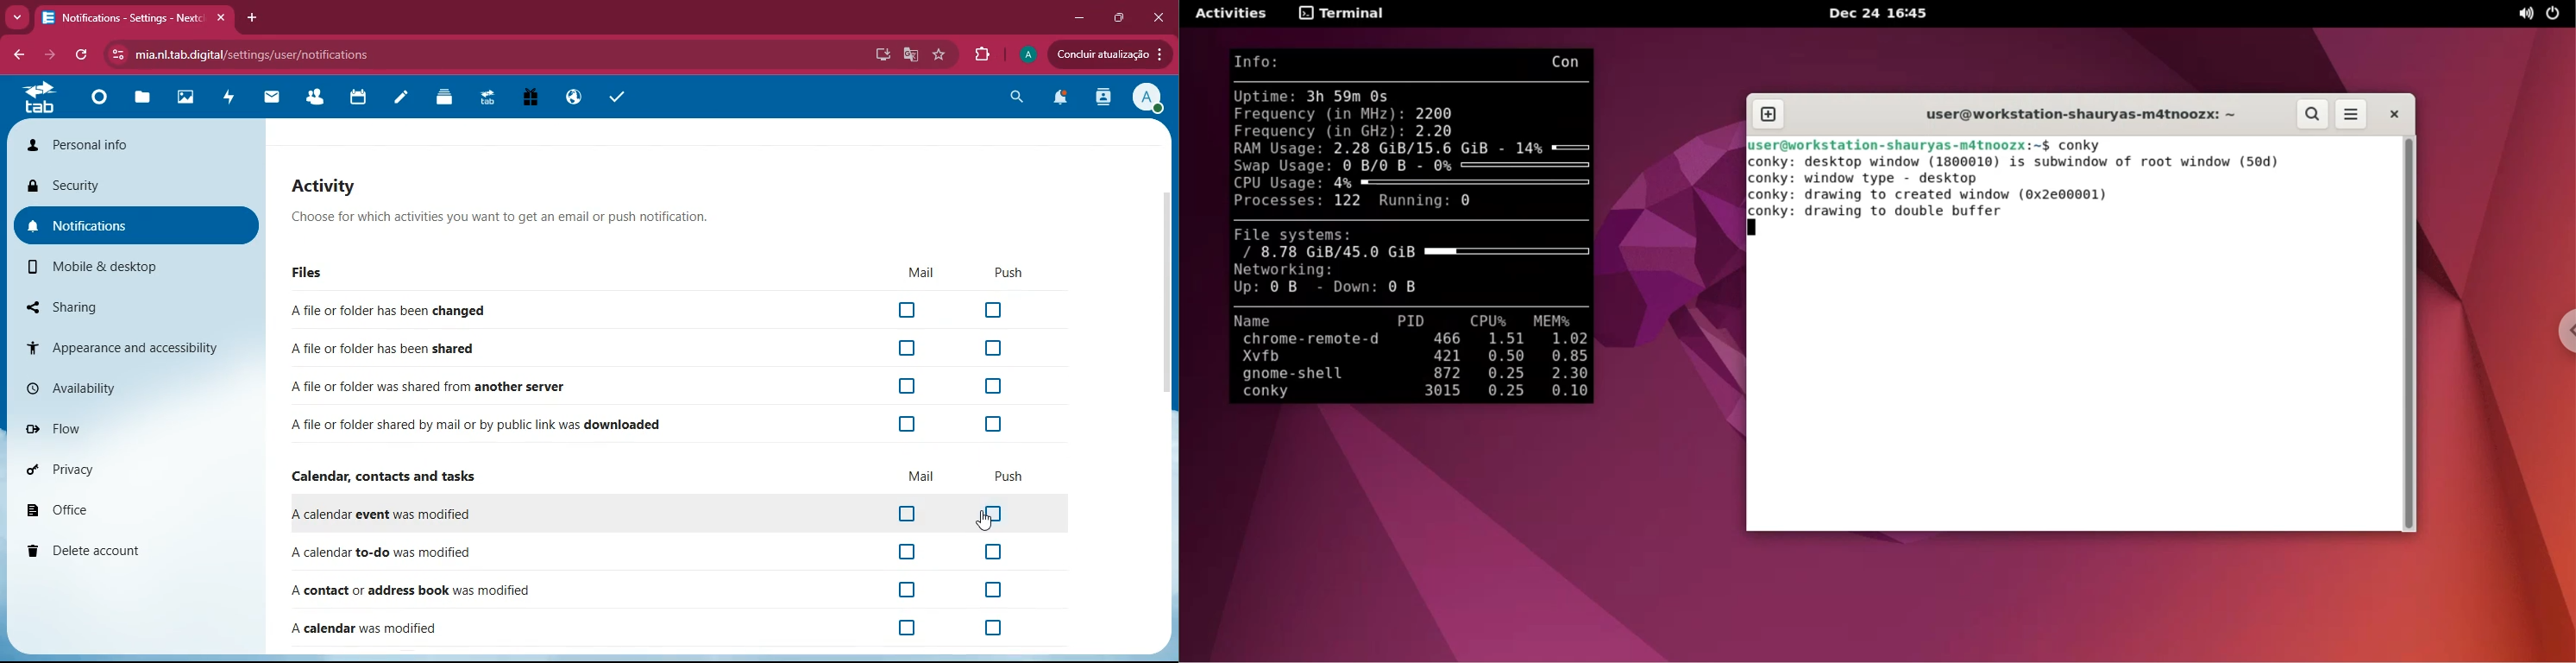  Describe the element at coordinates (996, 553) in the screenshot. I see `off` at that location.